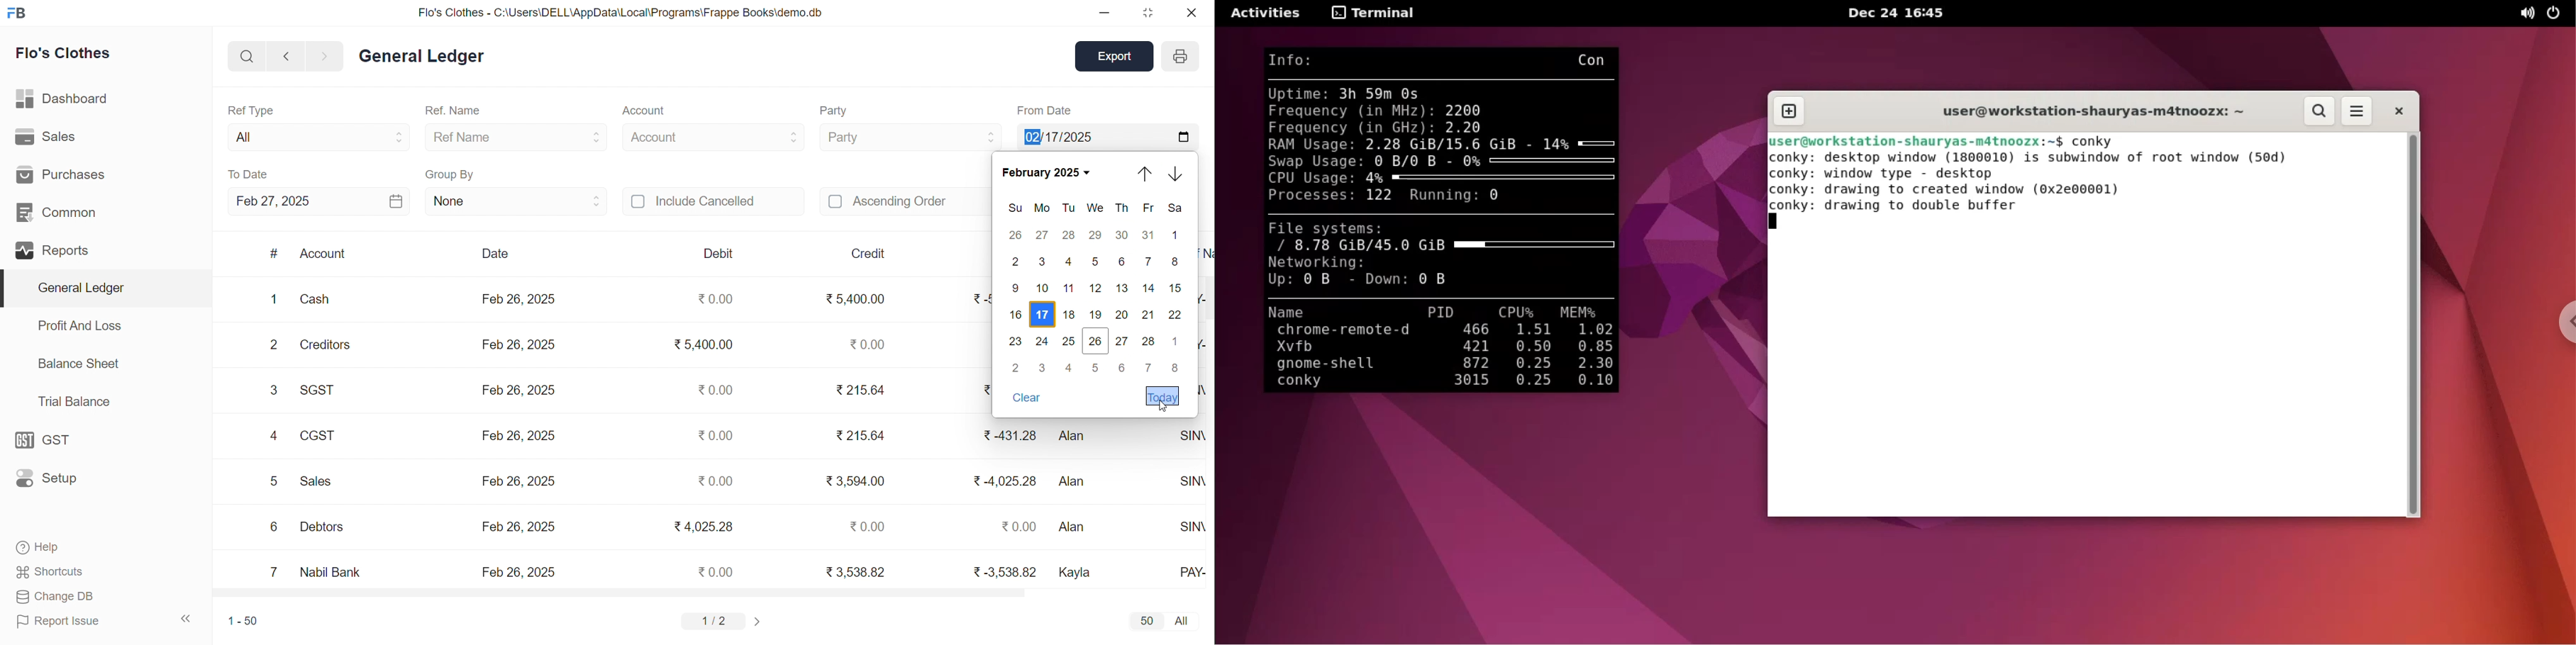 The height and width of the screenshot is (672, 2576). Describe the element at coordinates (1176, 288) in the screenshot. I see `15` at that location.